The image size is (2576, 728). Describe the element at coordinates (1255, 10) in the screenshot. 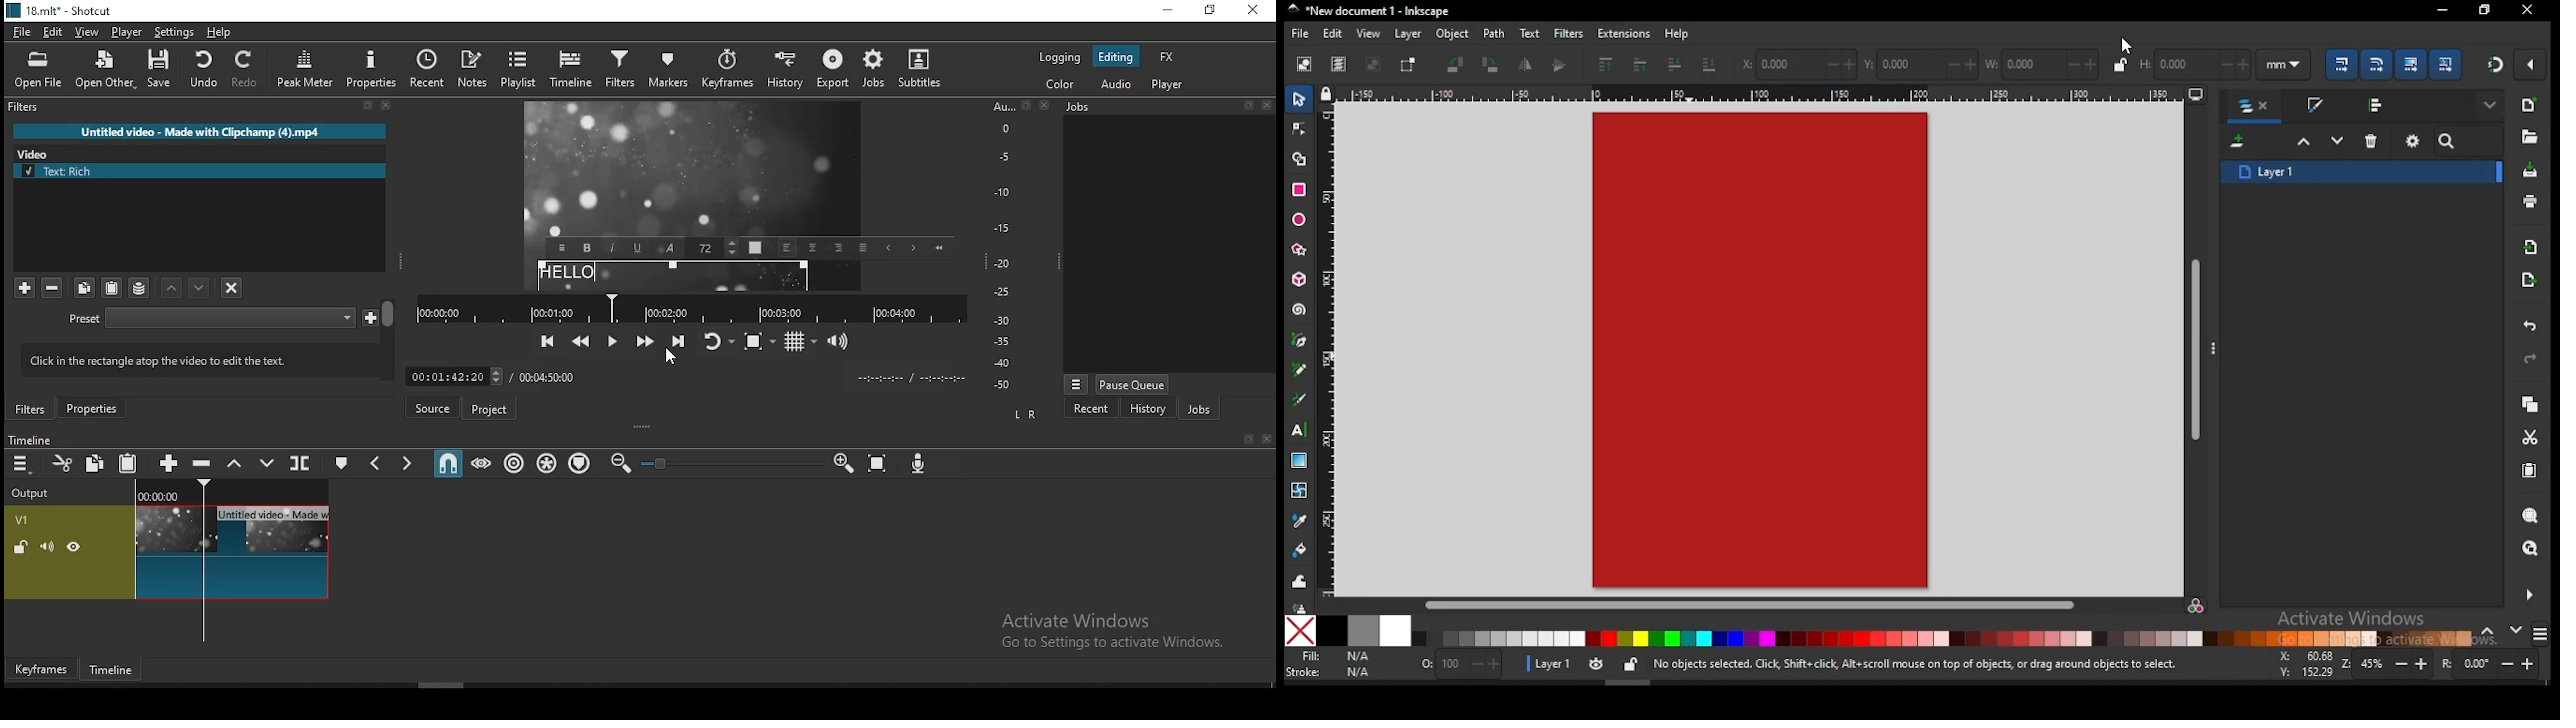

I see `close window` at that location.